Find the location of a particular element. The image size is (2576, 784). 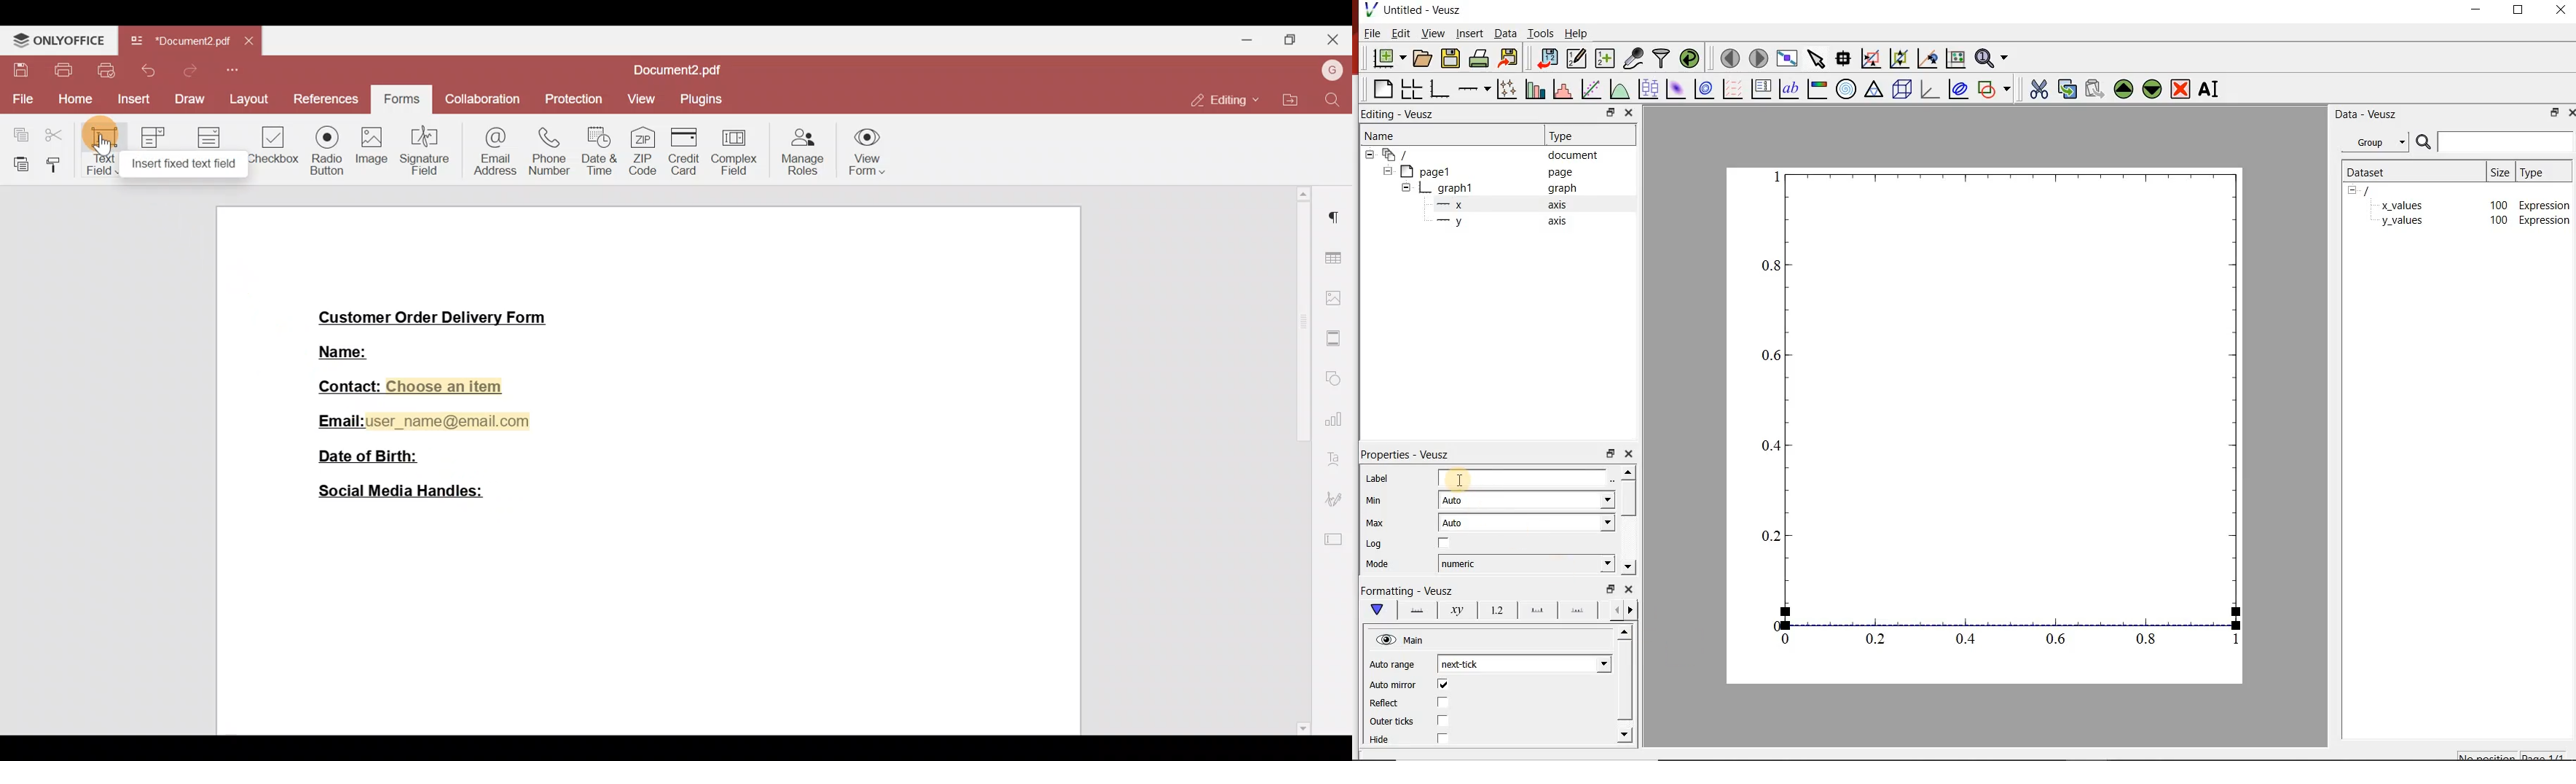

ONLYOFFICE is located at coordinates (59, 39).